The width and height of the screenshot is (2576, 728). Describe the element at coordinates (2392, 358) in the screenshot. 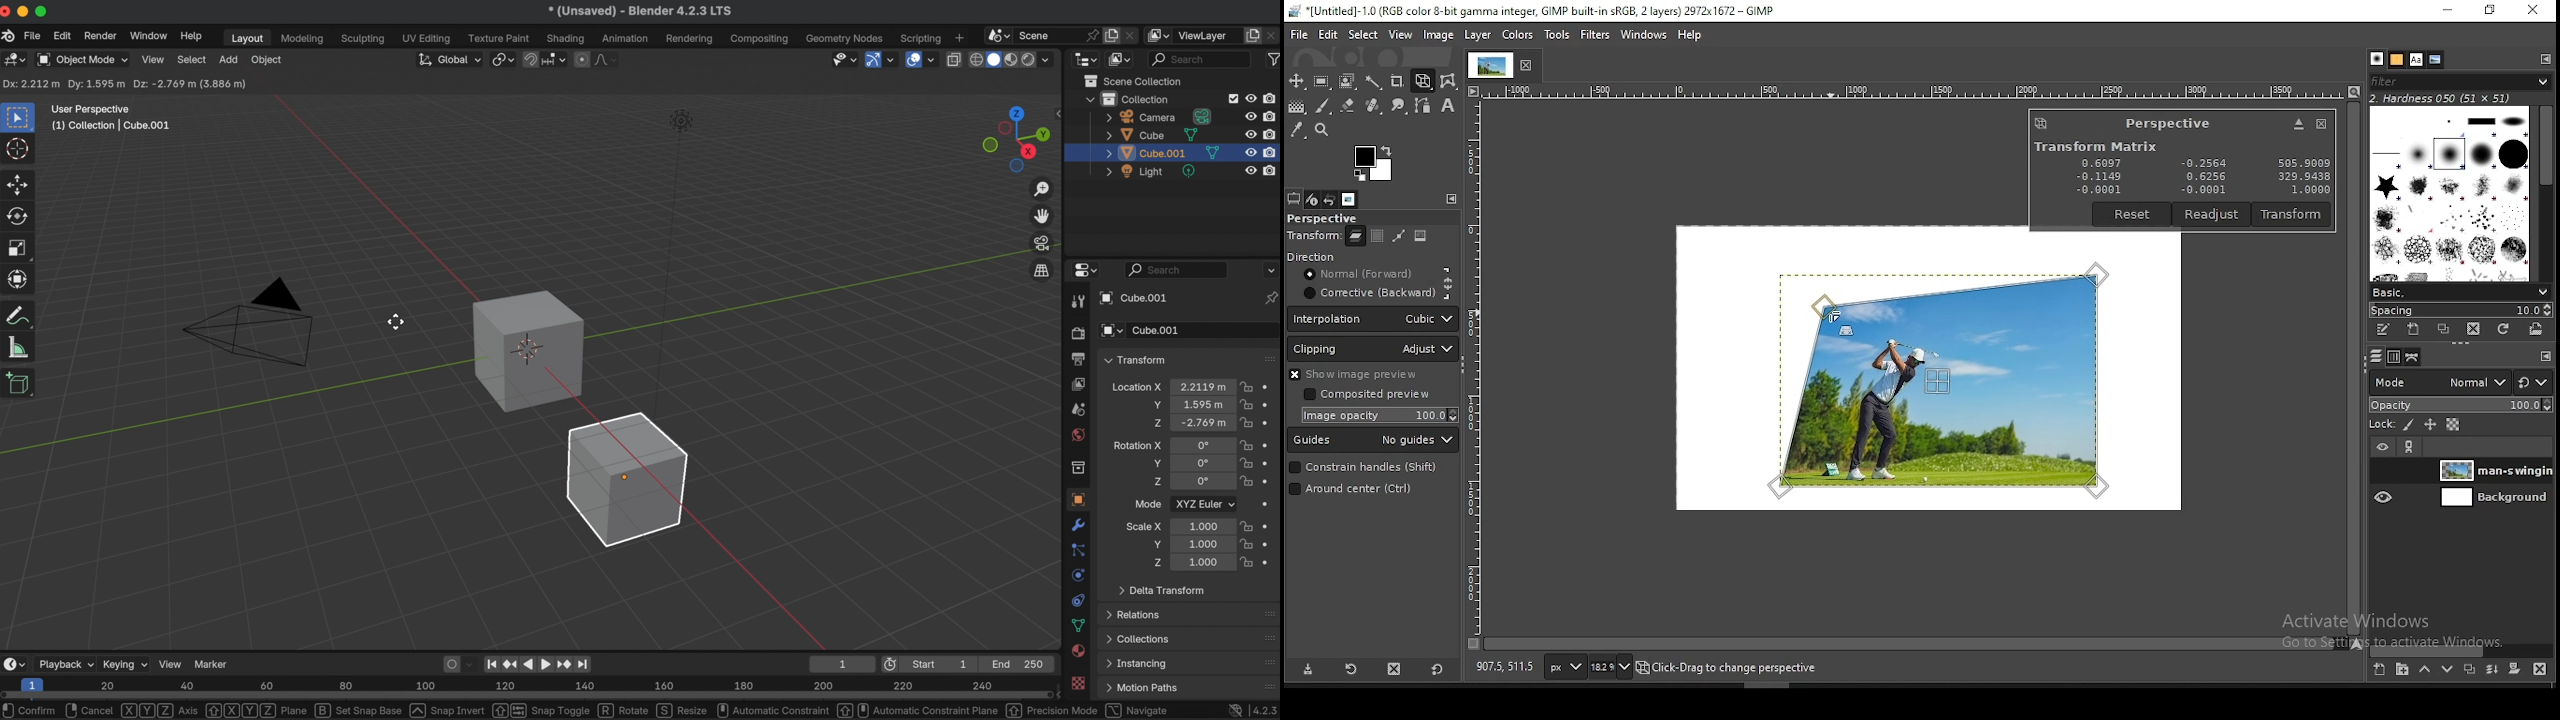

I see `channels` at that location.